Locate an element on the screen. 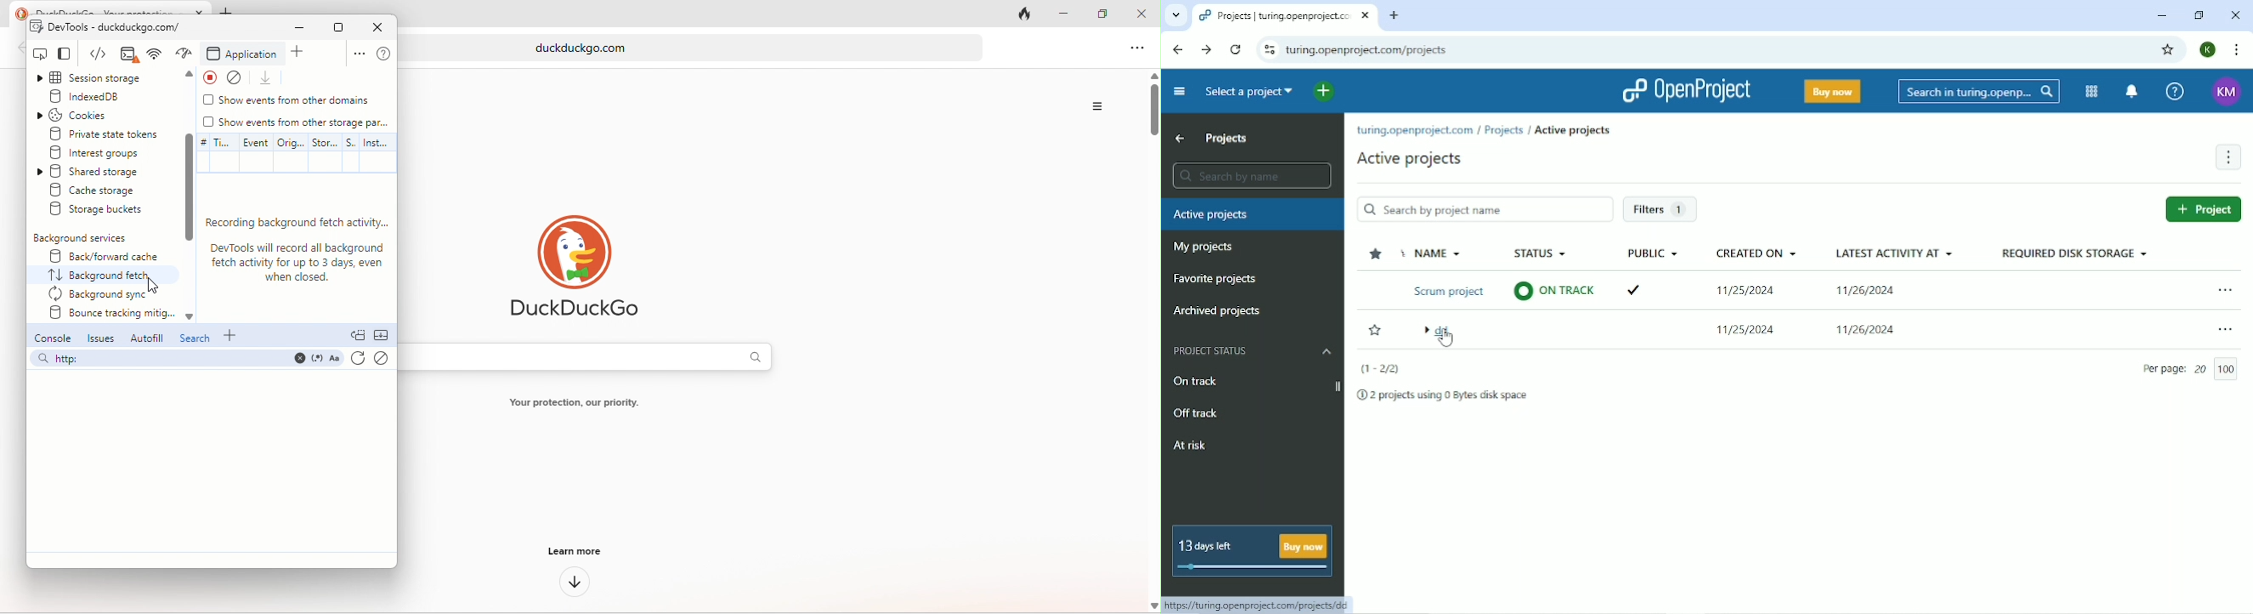 Image resolution: width=2268 pixels, height=616 pixels. help is located at coordinates (384, 54).